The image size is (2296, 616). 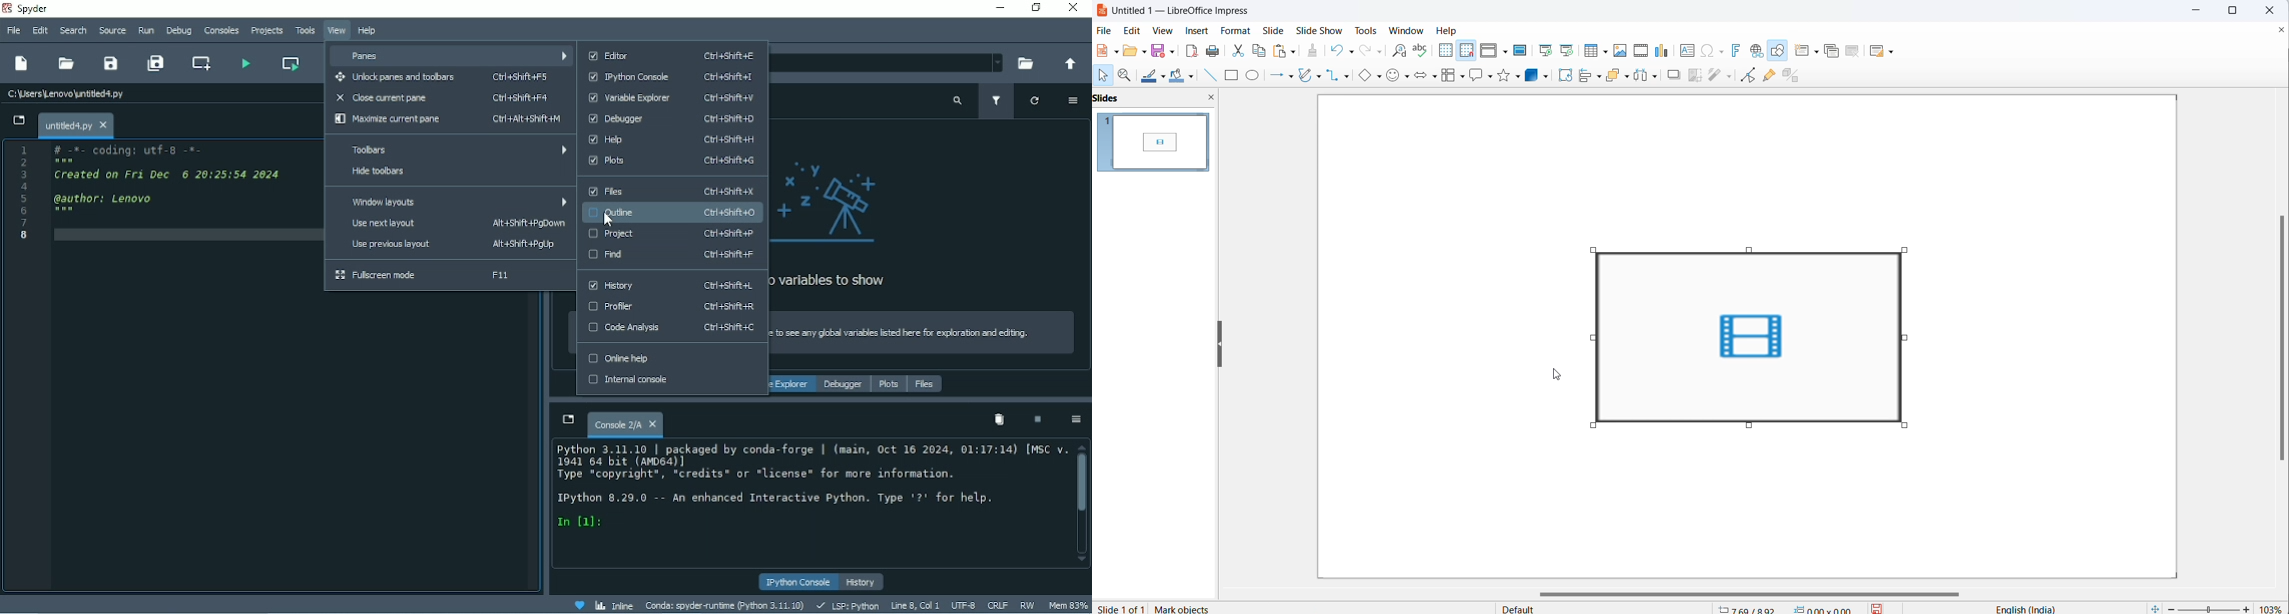 What do you see at coordinates (1648, 77) in the screenshot?
I see `object distribution icon` at bounding box center [1648, 77].